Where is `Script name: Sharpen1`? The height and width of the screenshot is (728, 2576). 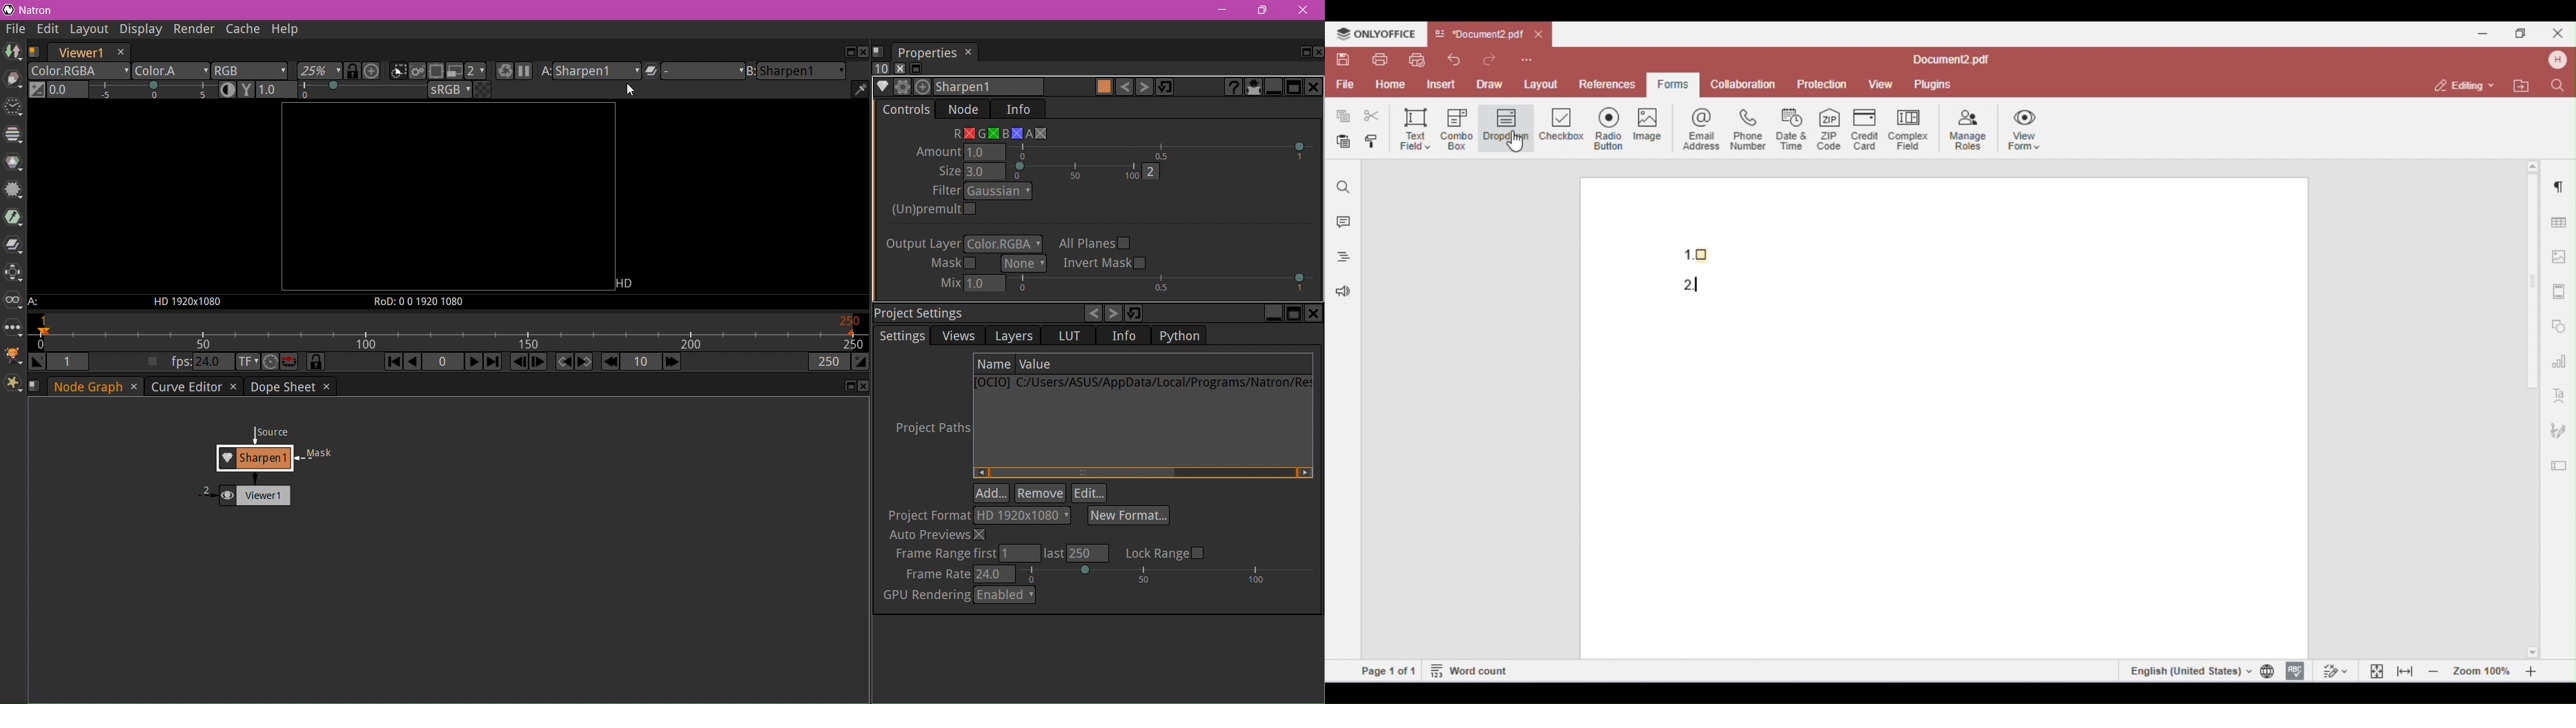 Script name: Sharpen1 is located at coordinates (987, 86).